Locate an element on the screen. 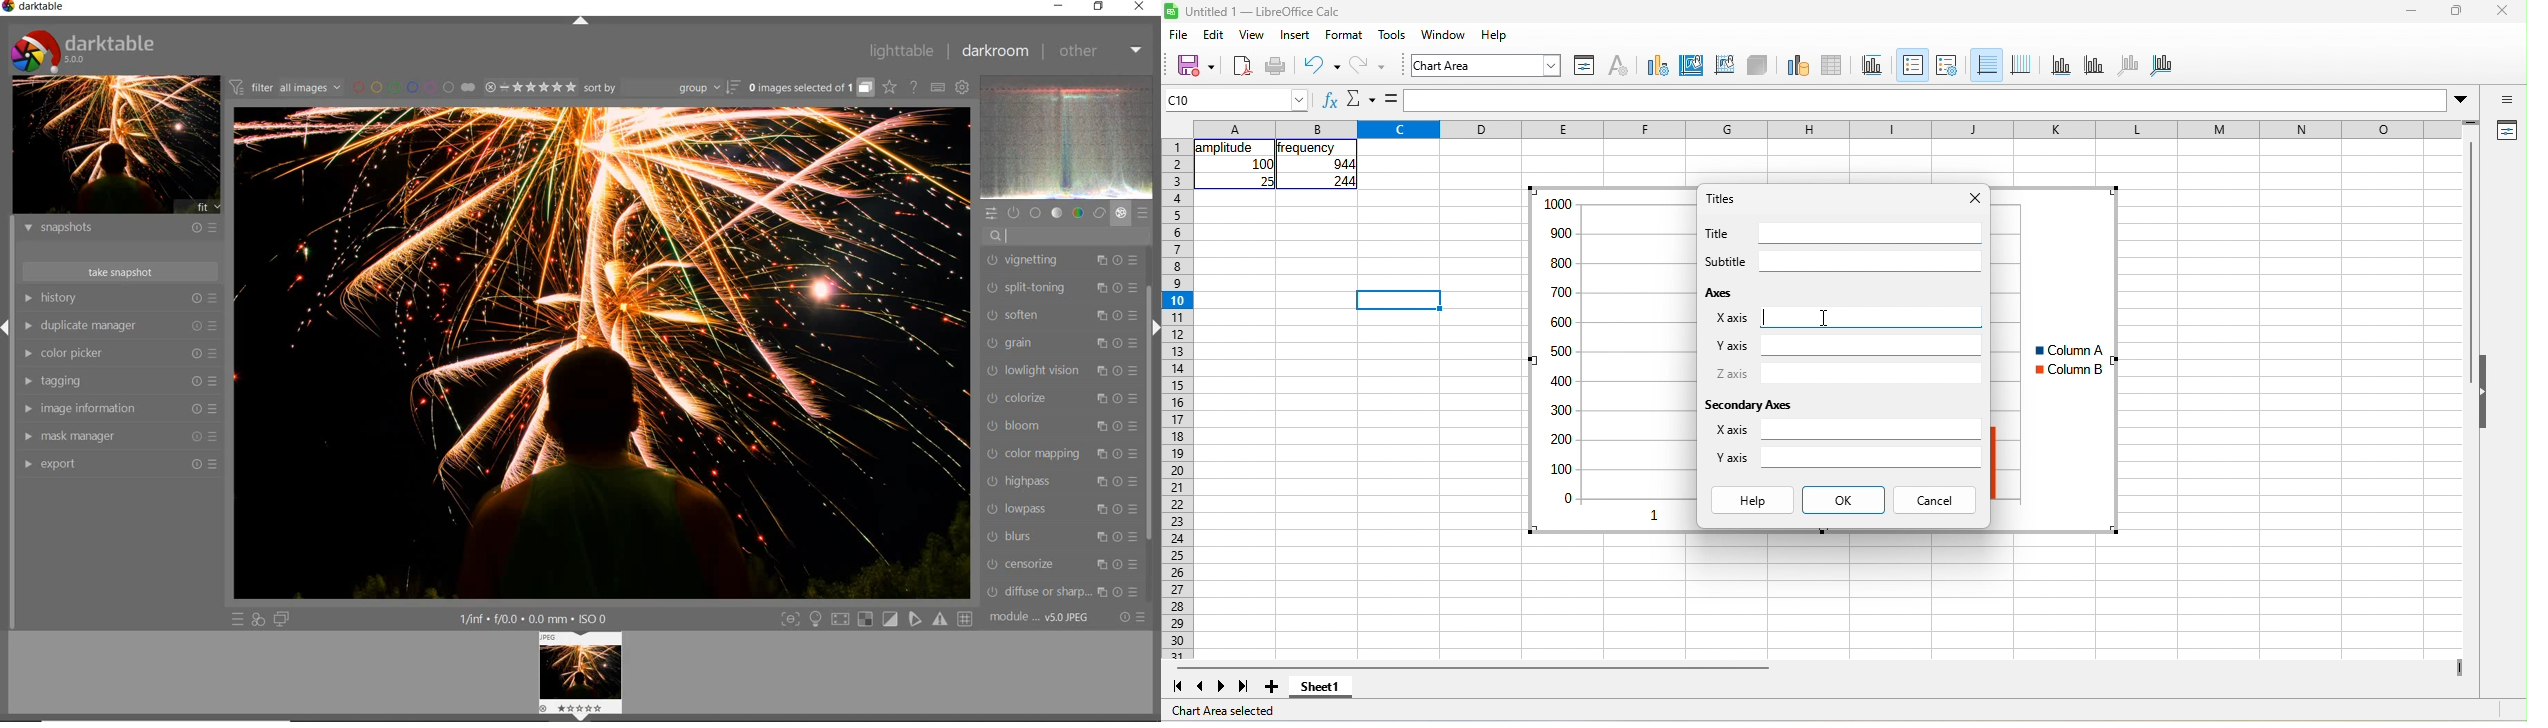 The width and height of the screenshot is (2548, 728). Y axis is located at coordinates (1732, 457).